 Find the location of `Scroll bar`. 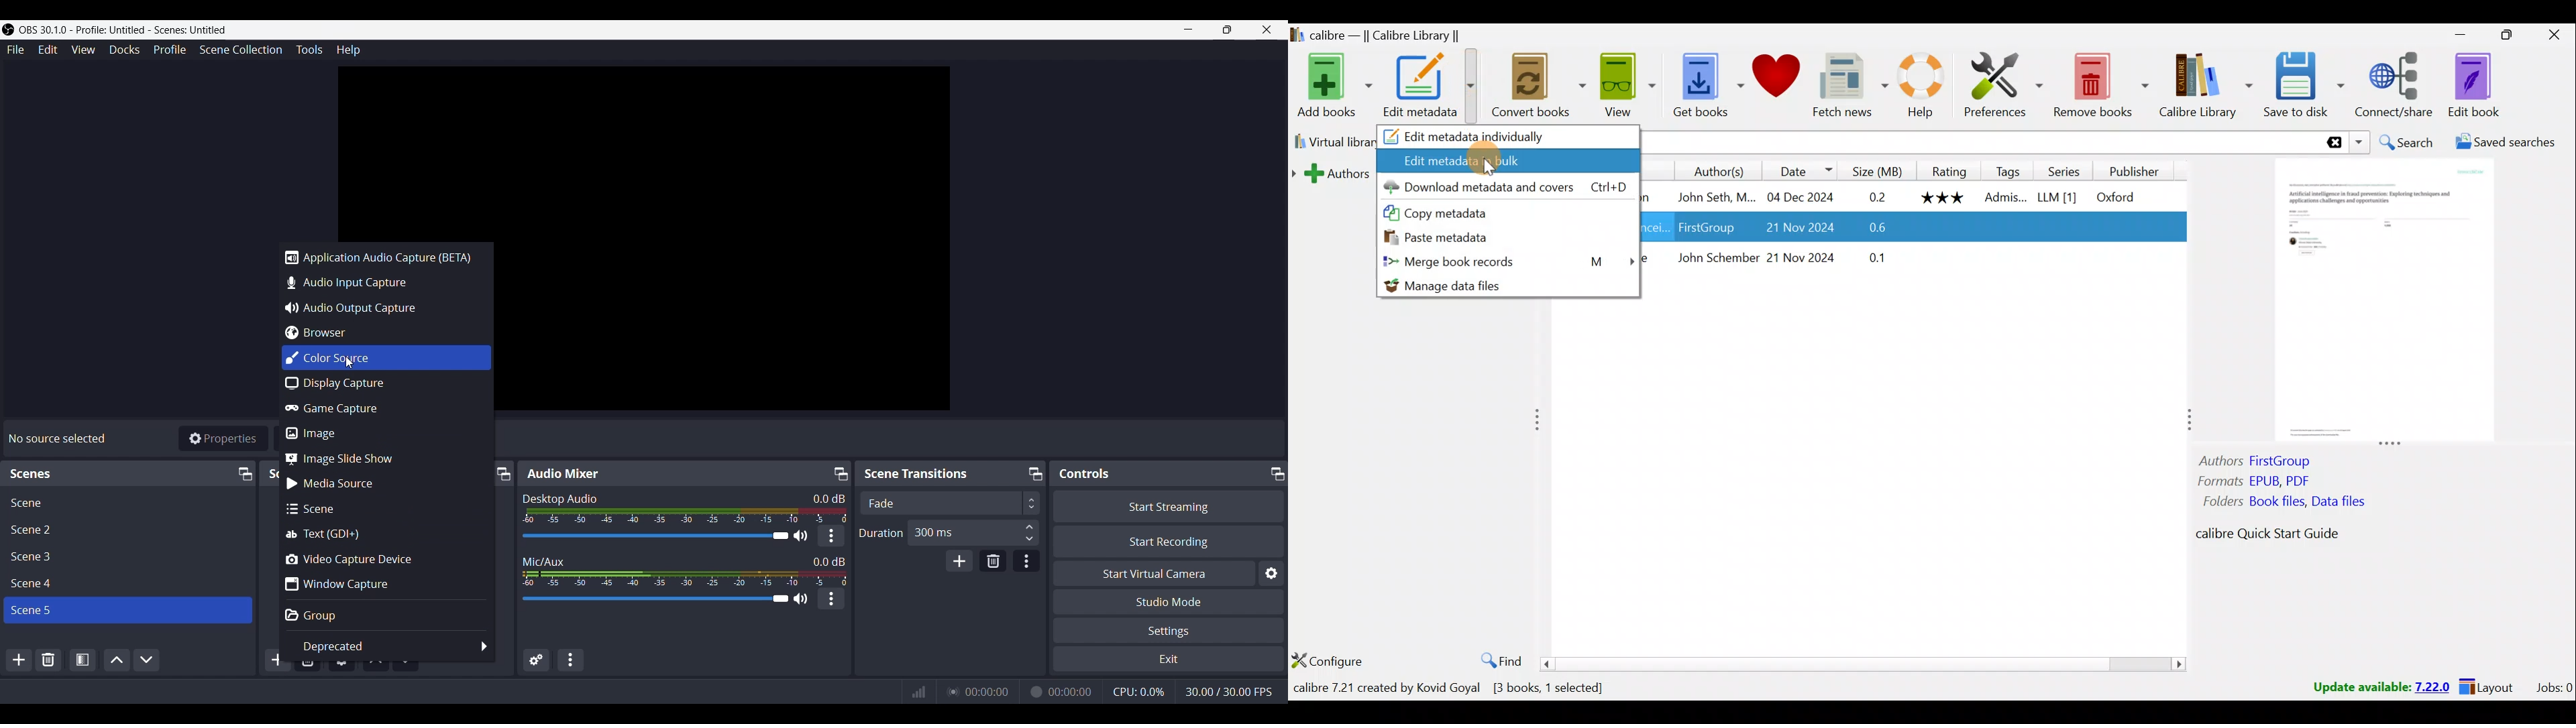

Scroll bar is located at coordinates (1869, 663).